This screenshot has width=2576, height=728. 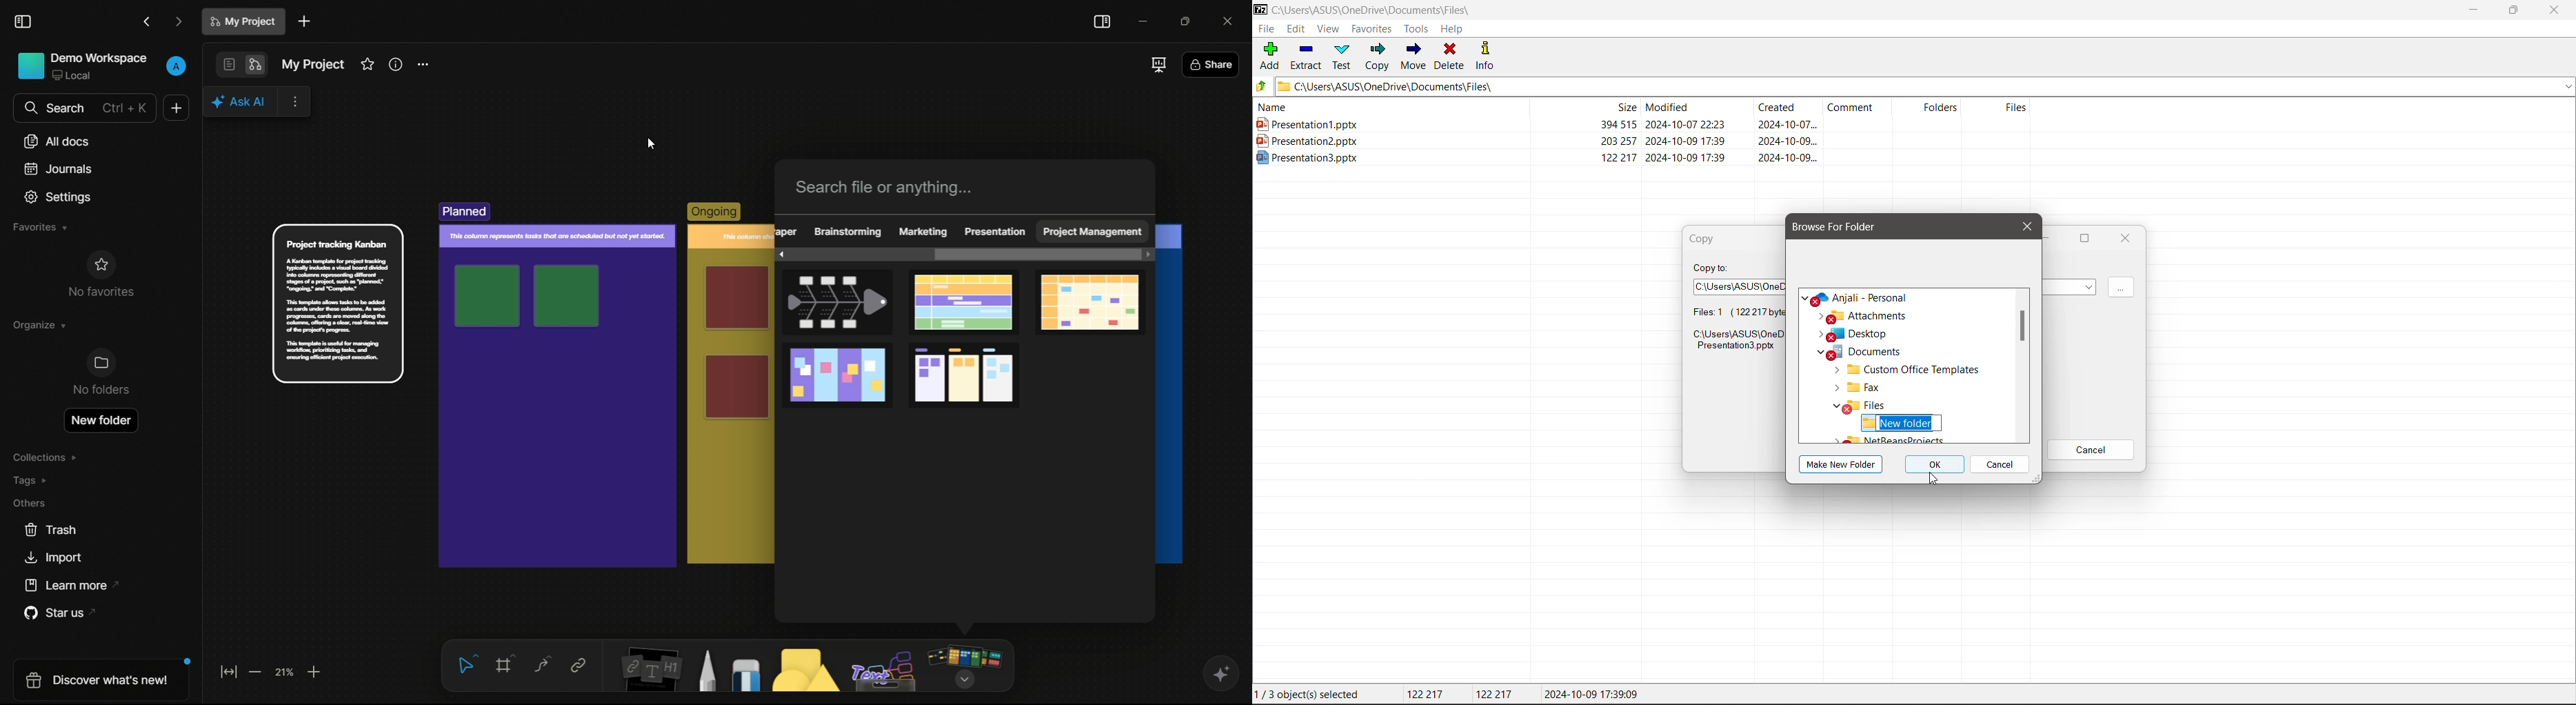 What do you see at coordinates (507, 663) in the screenshot?
I see `frames` at bounding box center [507, 663].